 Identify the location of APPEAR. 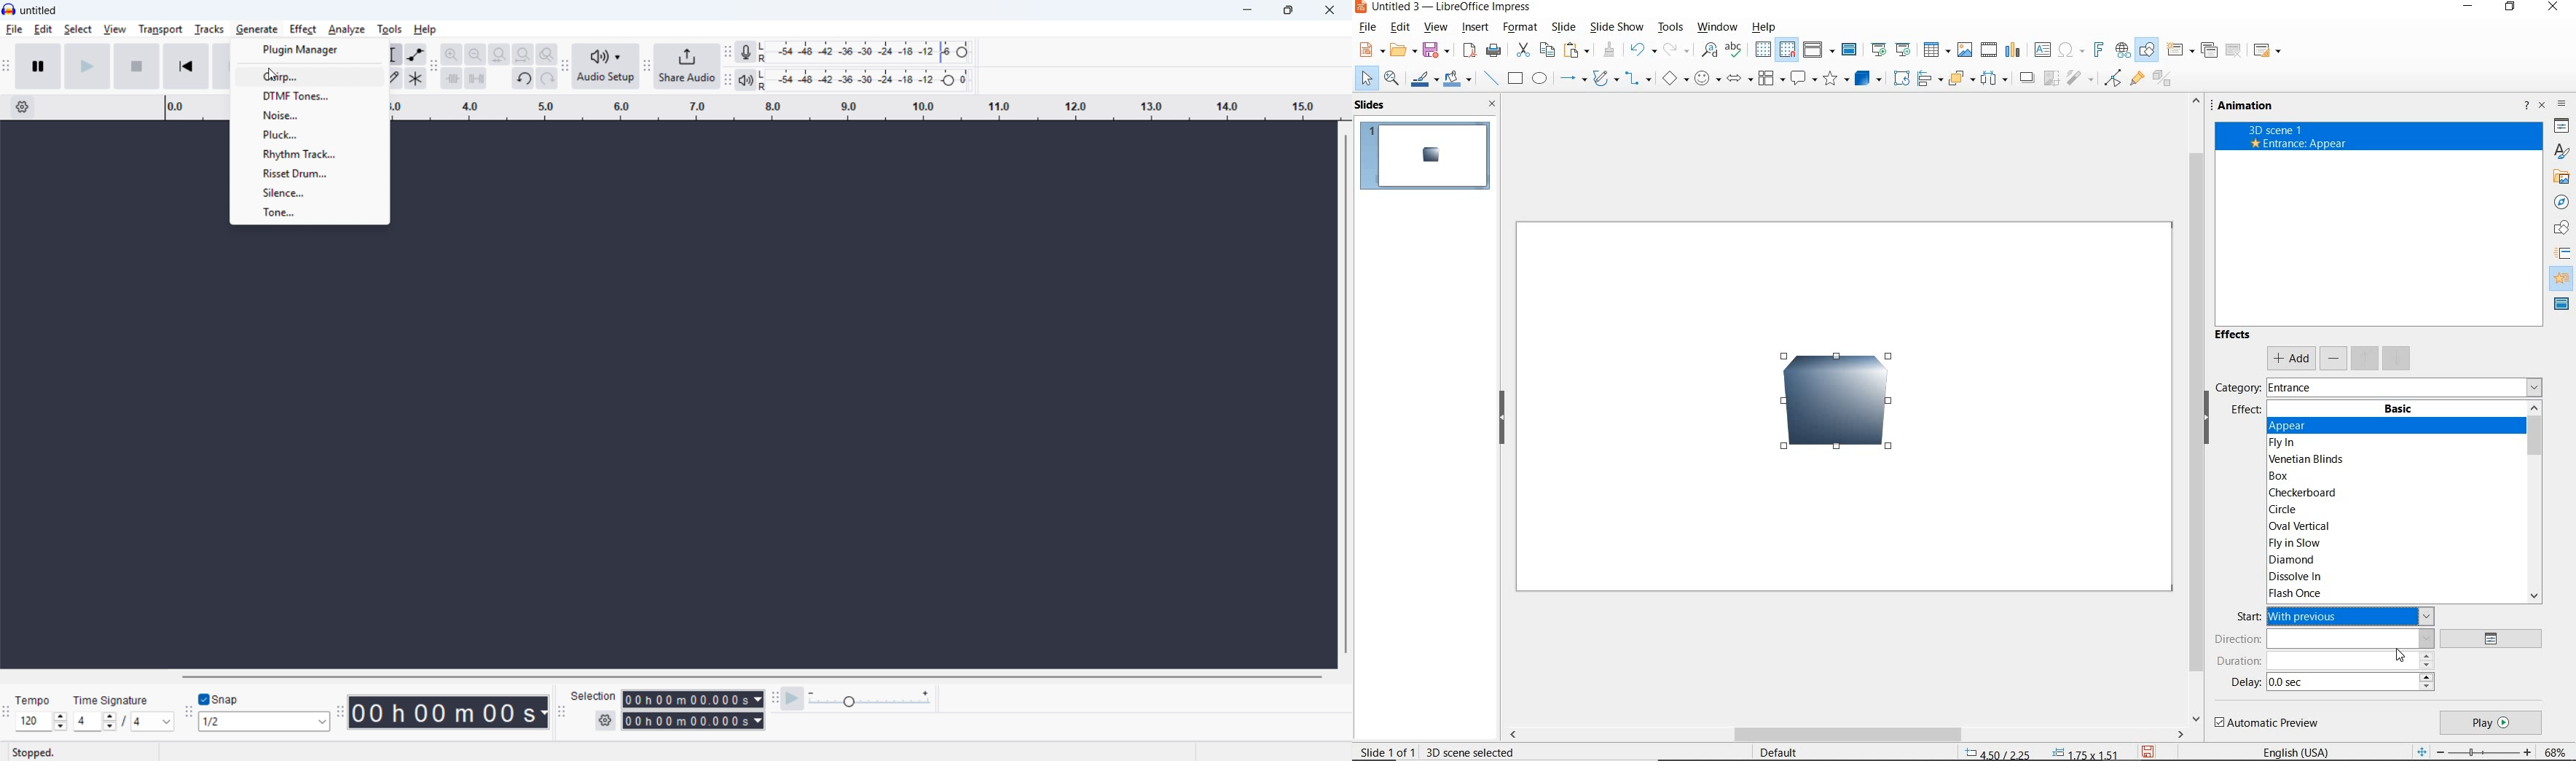
(2304, 426).